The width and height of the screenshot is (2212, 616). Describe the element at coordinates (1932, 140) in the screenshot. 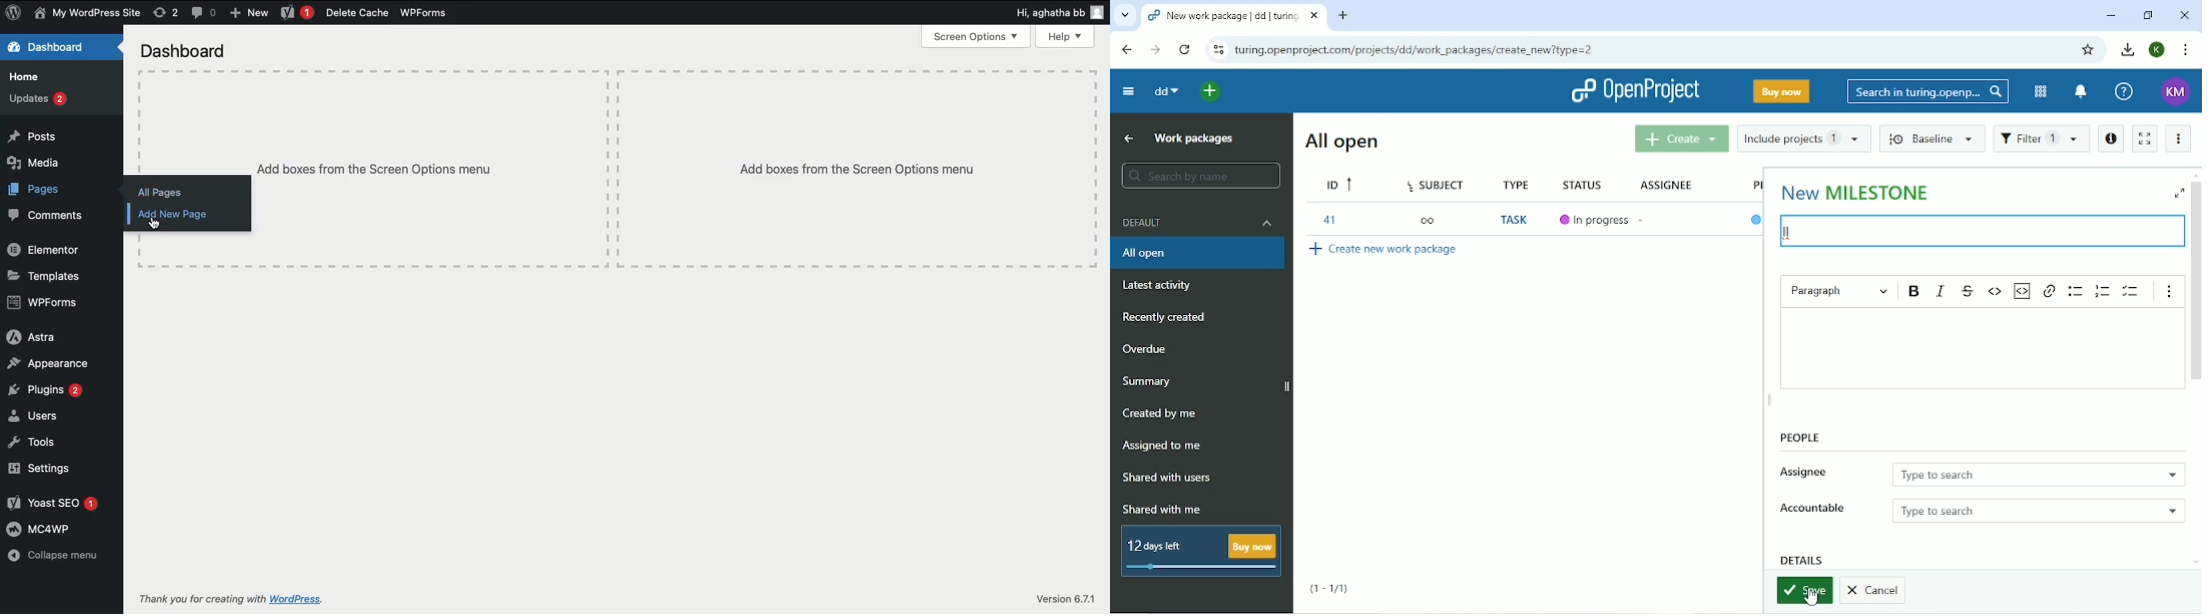

I see `Baseline` at that location.